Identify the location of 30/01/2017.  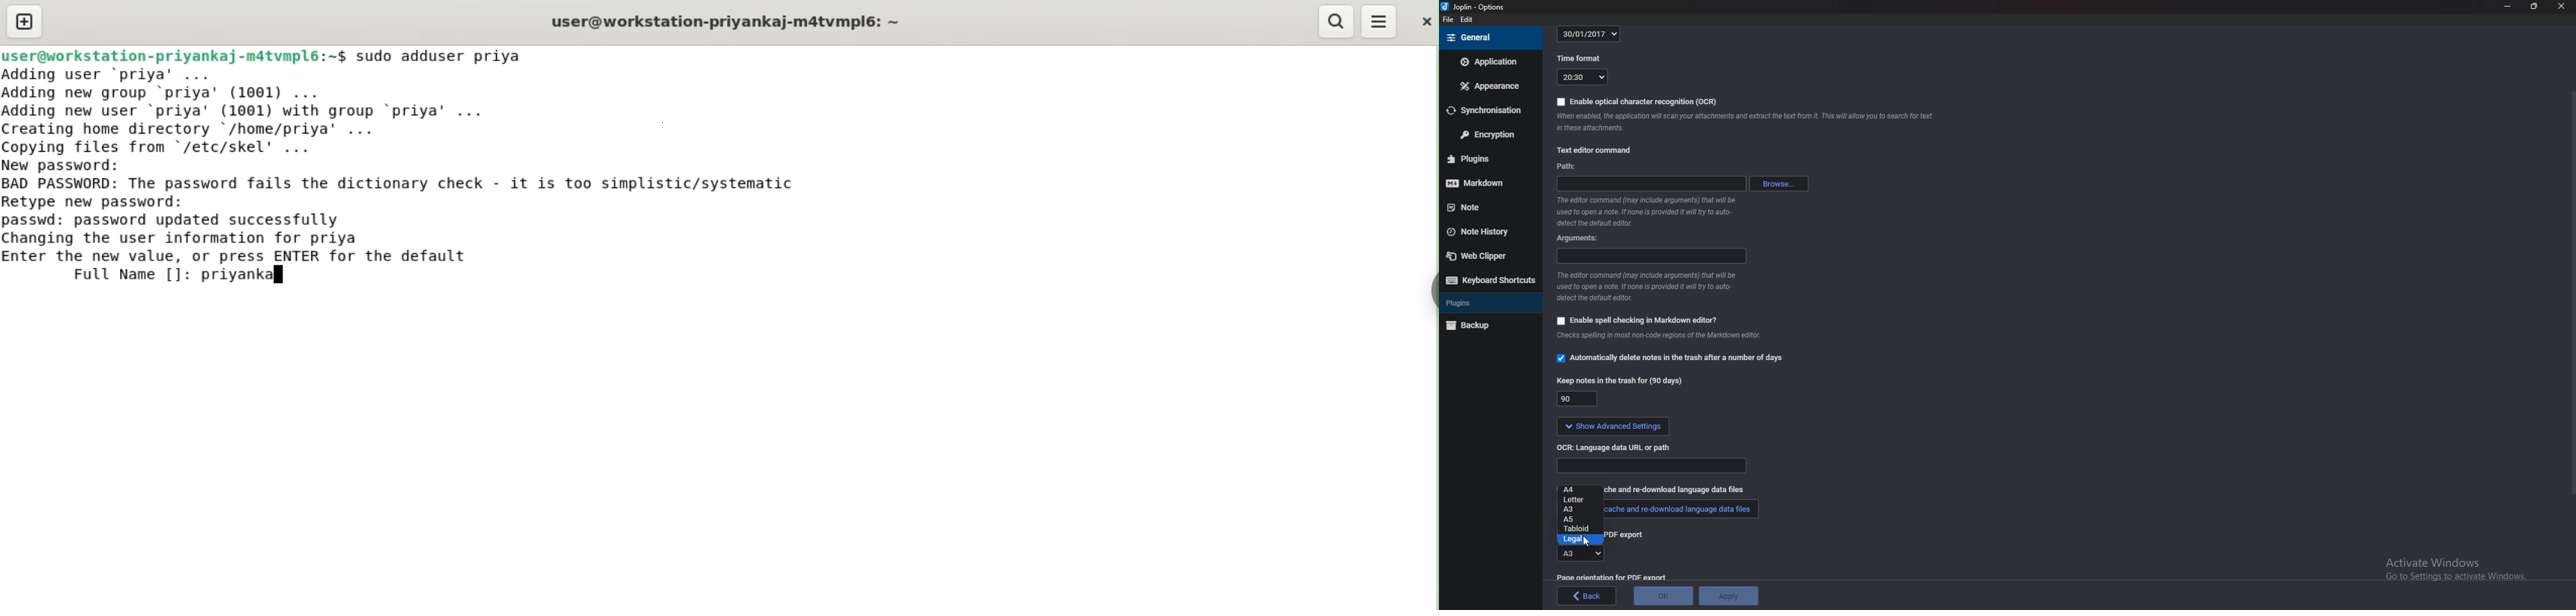
(1591, 33).